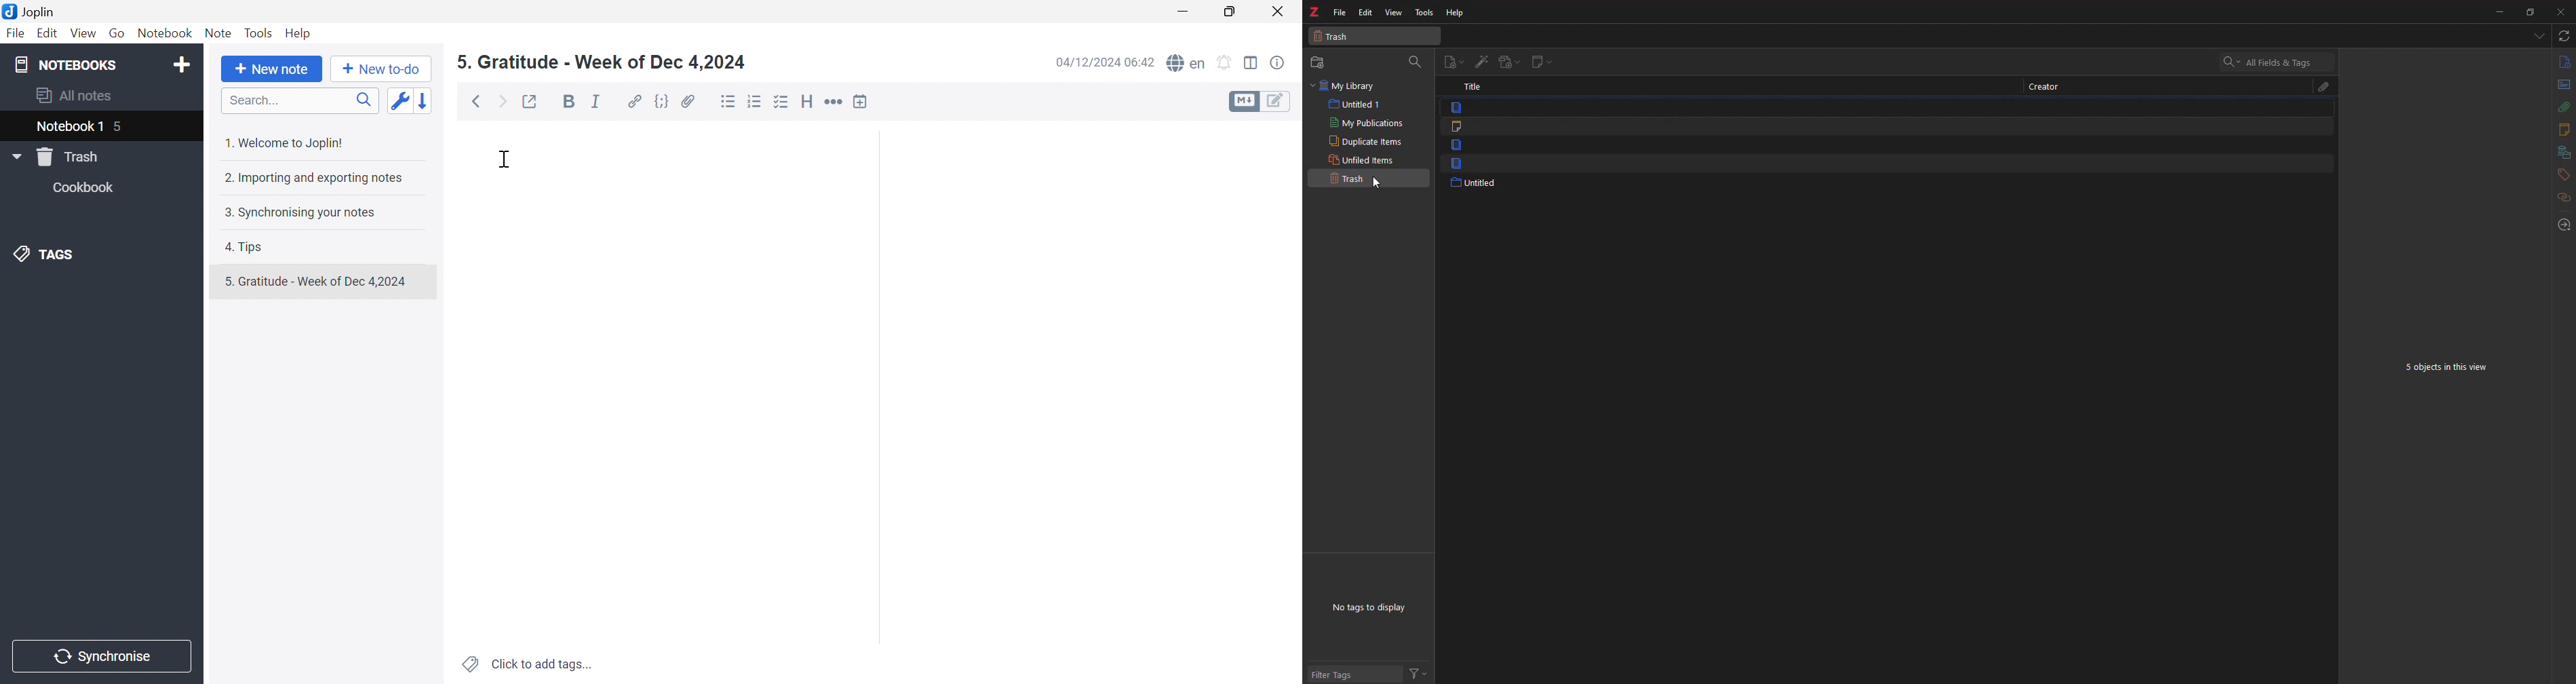 Image resolution: width=2576 pixels, height=700 pixels. I want to click on 4. Tips, so click(246, 247).